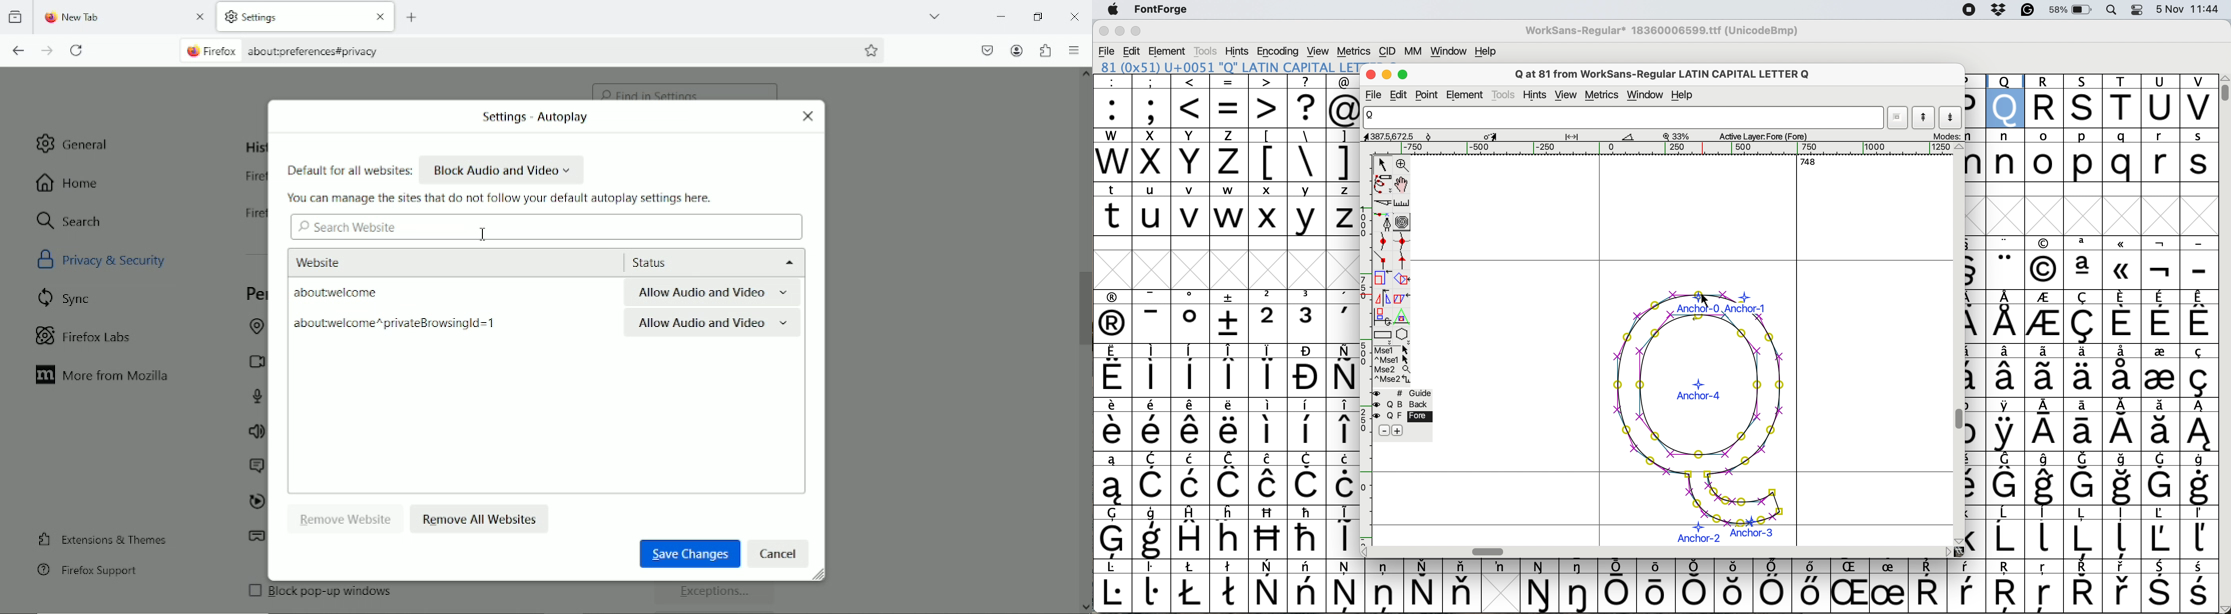 The width and height of the screenshot is (2240, 616). What do you see at coordinates (687, 552) in the screenshot?
I see `save changes` at bounding box center [687, 552].